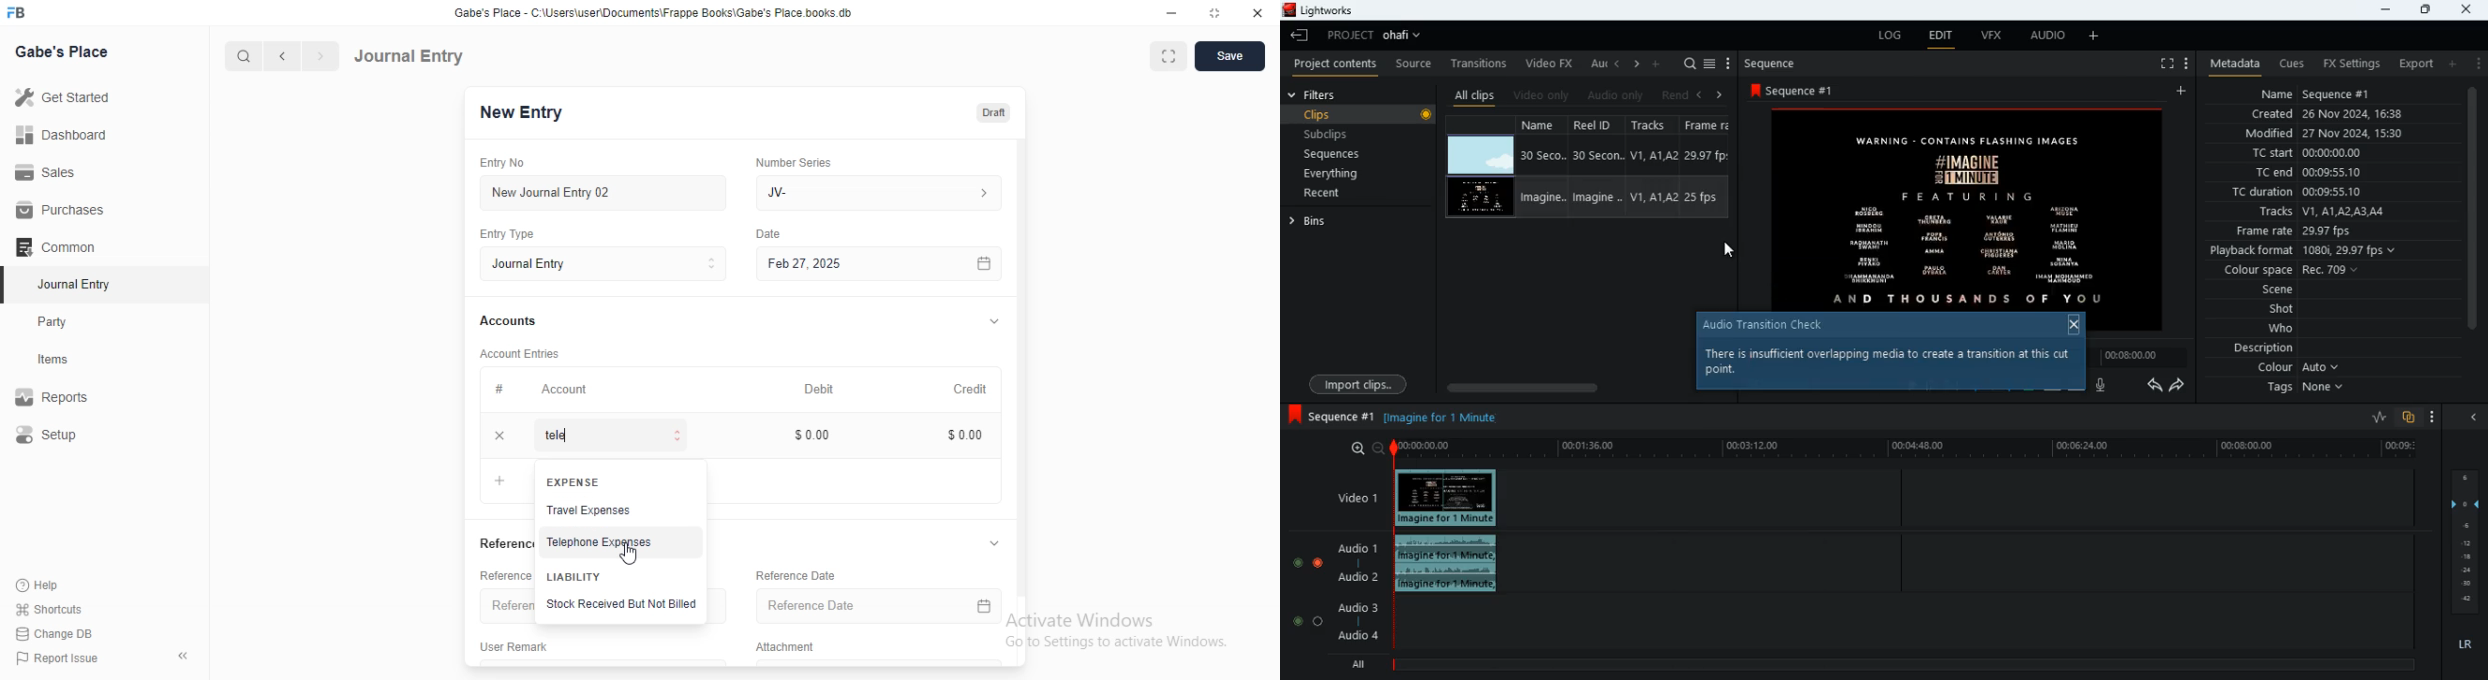  Describe the element at coordinates (605, 193) in the screenshot. I see `New Journal Entry 02` at that location.